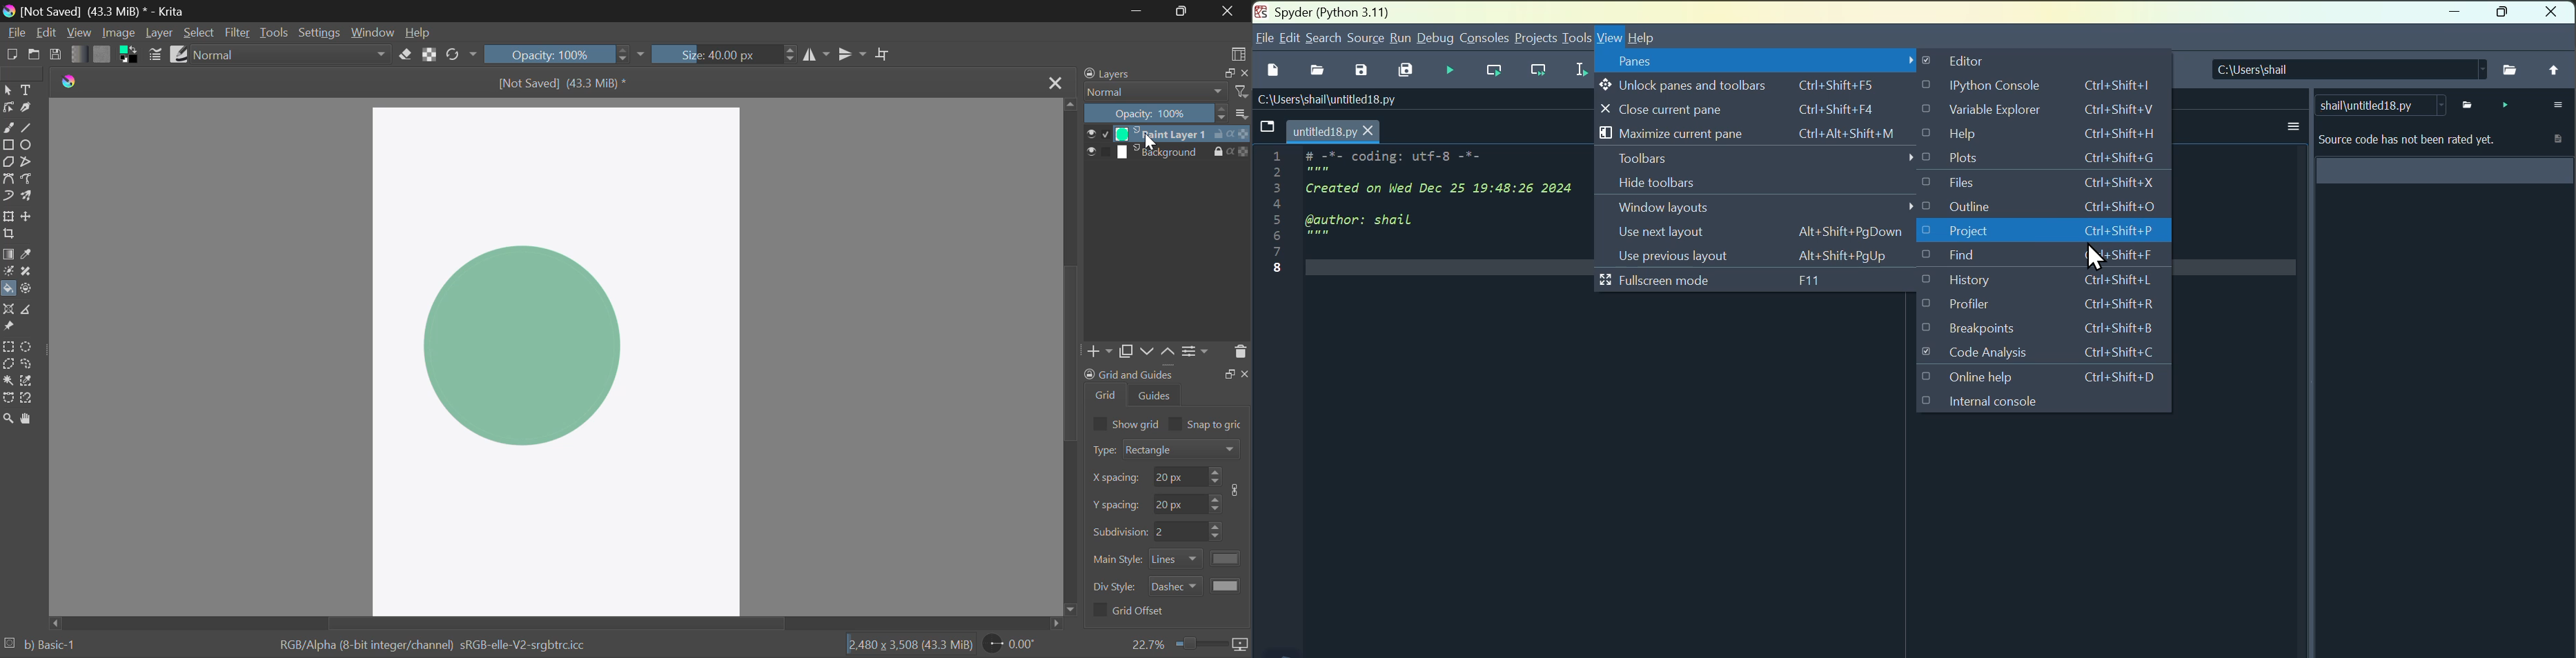  Describe the element at coordinates (2470, 104) in the screenshot. I see `file browse` at that location.